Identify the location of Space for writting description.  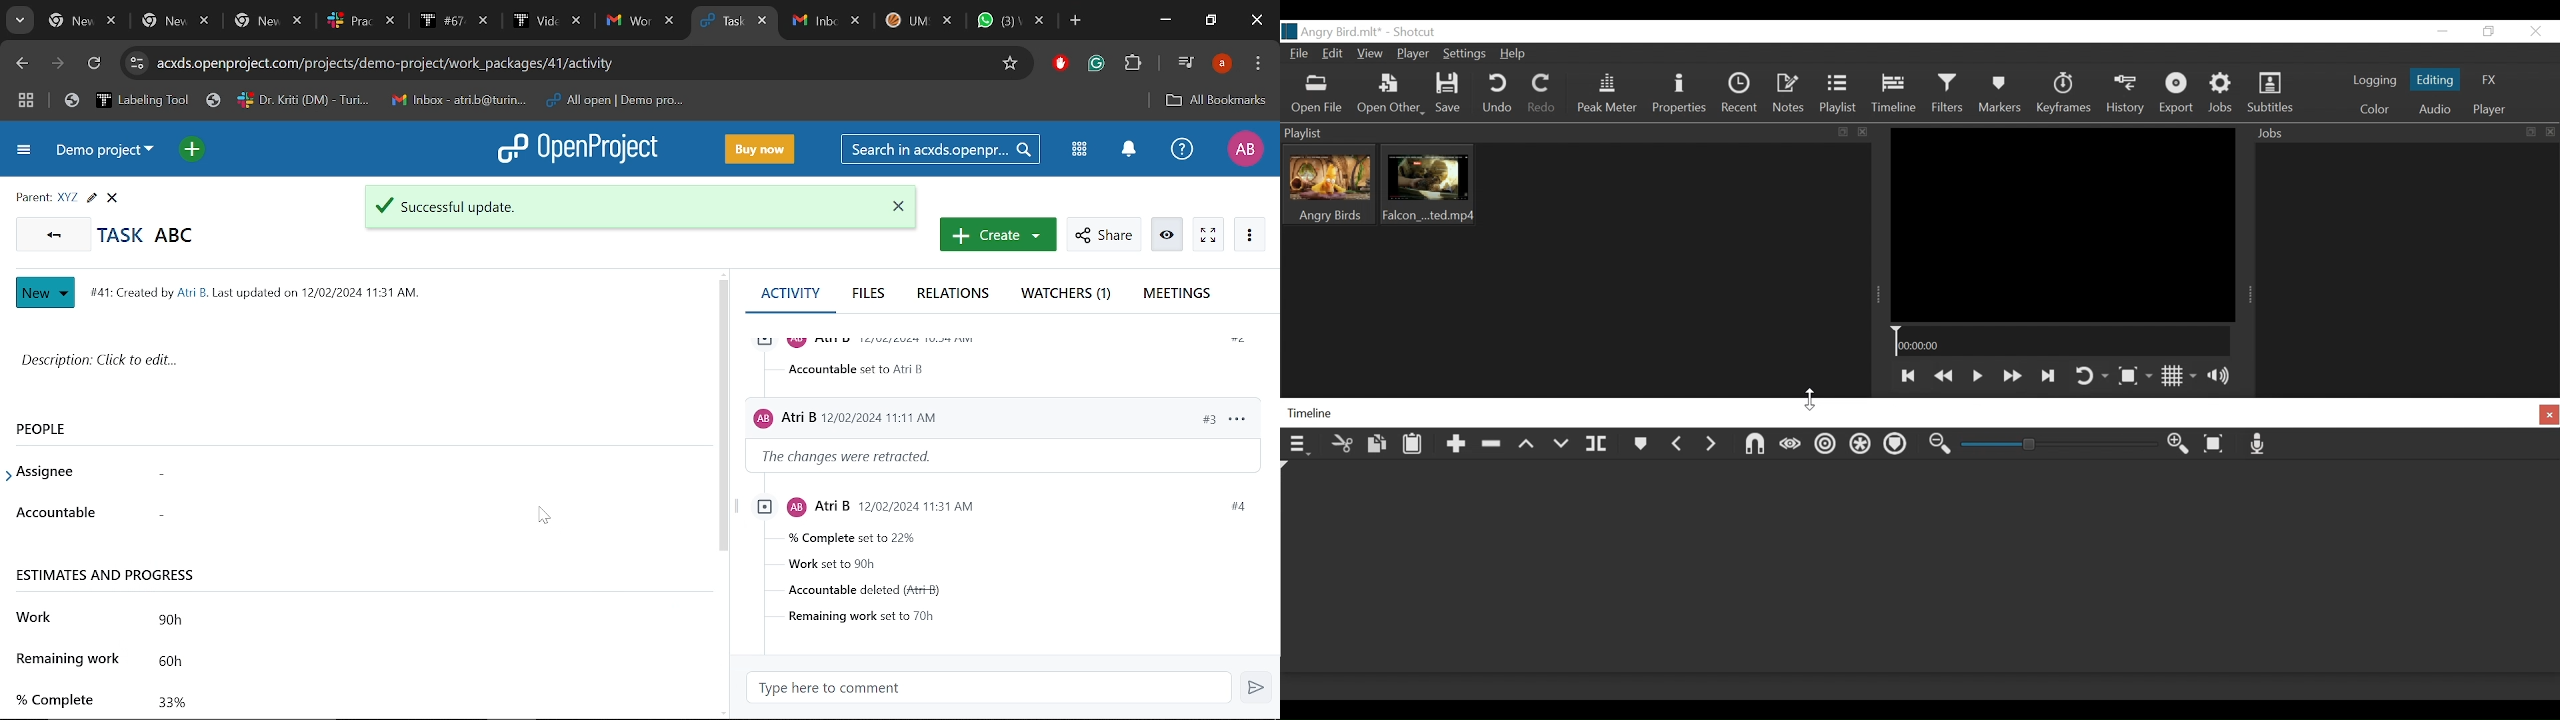
(366, 364).